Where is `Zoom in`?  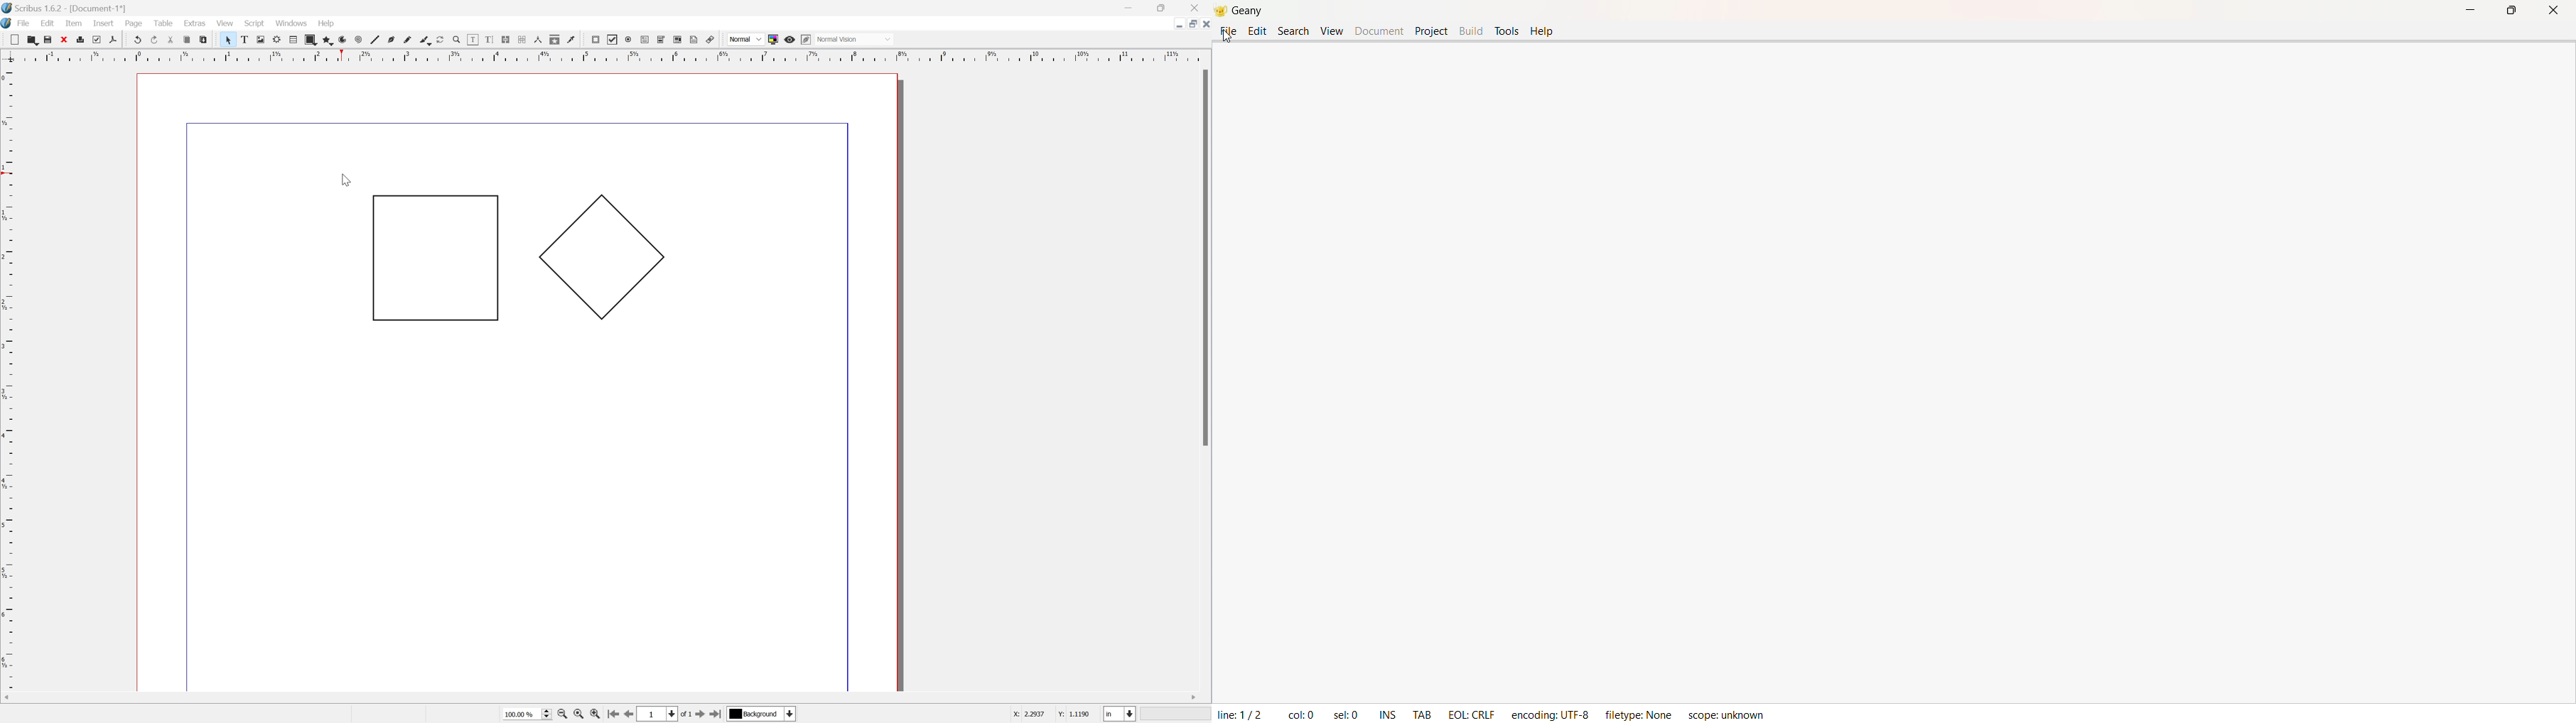
Zoom in is located at coordinates (561, 715).